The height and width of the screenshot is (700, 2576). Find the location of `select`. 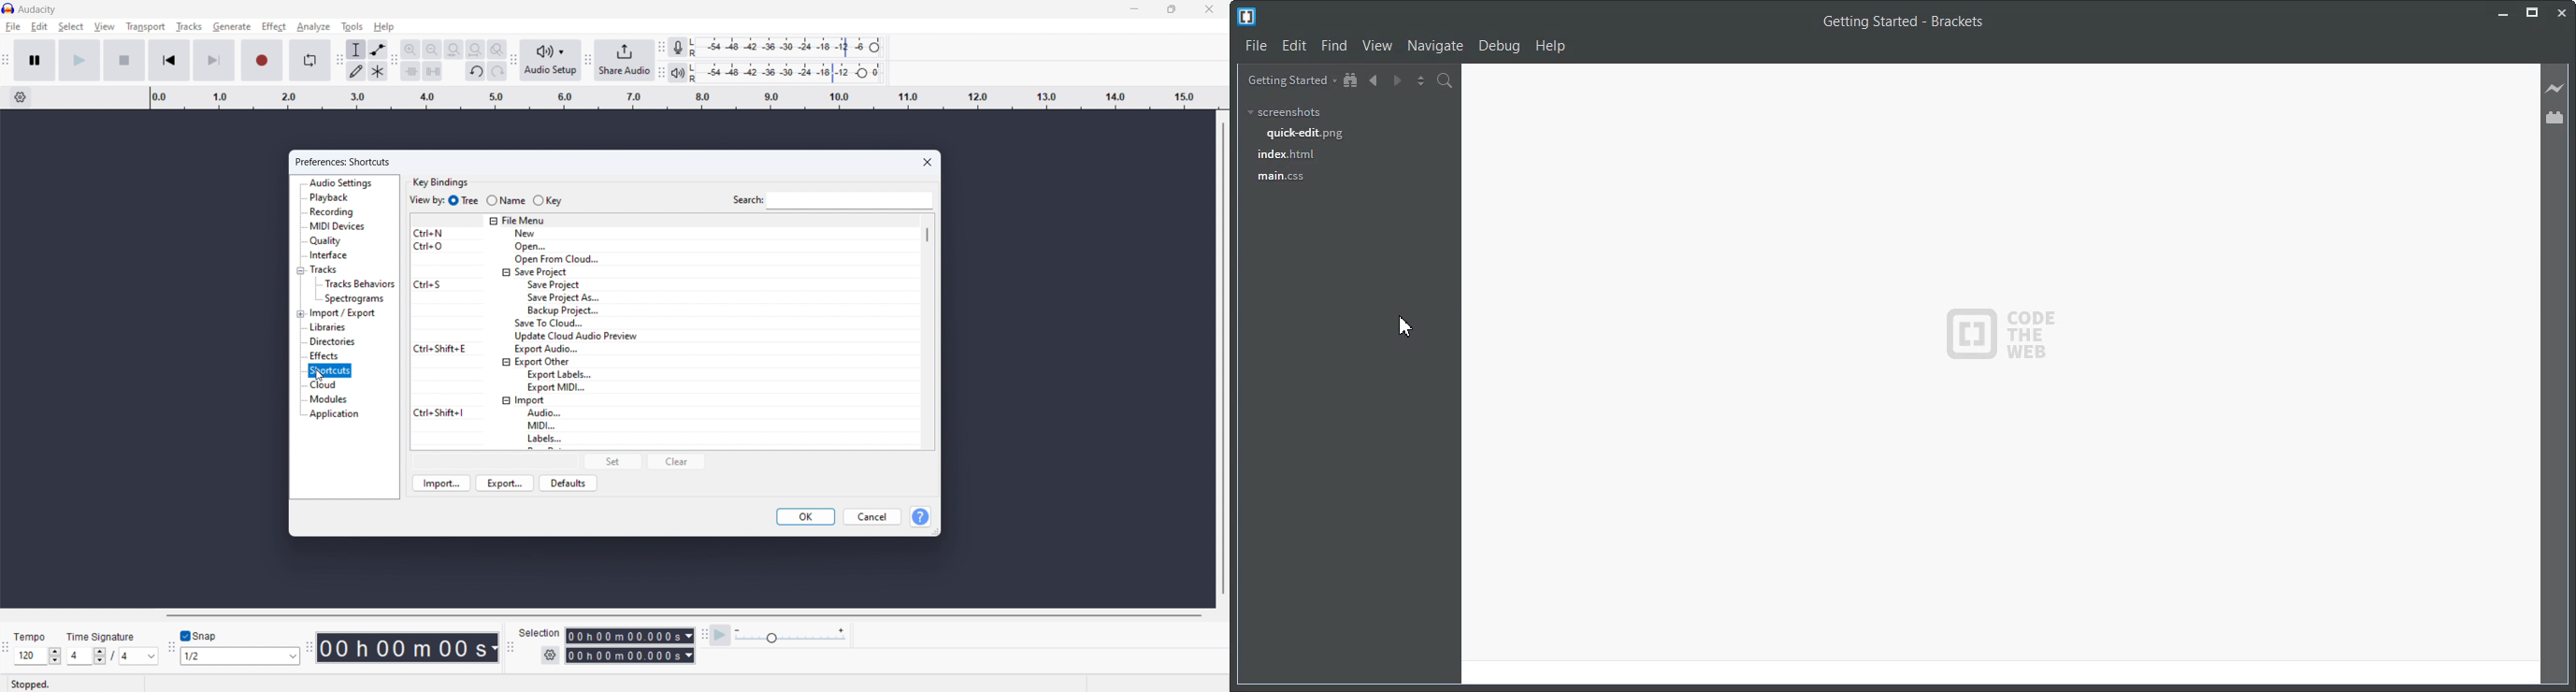

select is located at coordinates (71, 26).